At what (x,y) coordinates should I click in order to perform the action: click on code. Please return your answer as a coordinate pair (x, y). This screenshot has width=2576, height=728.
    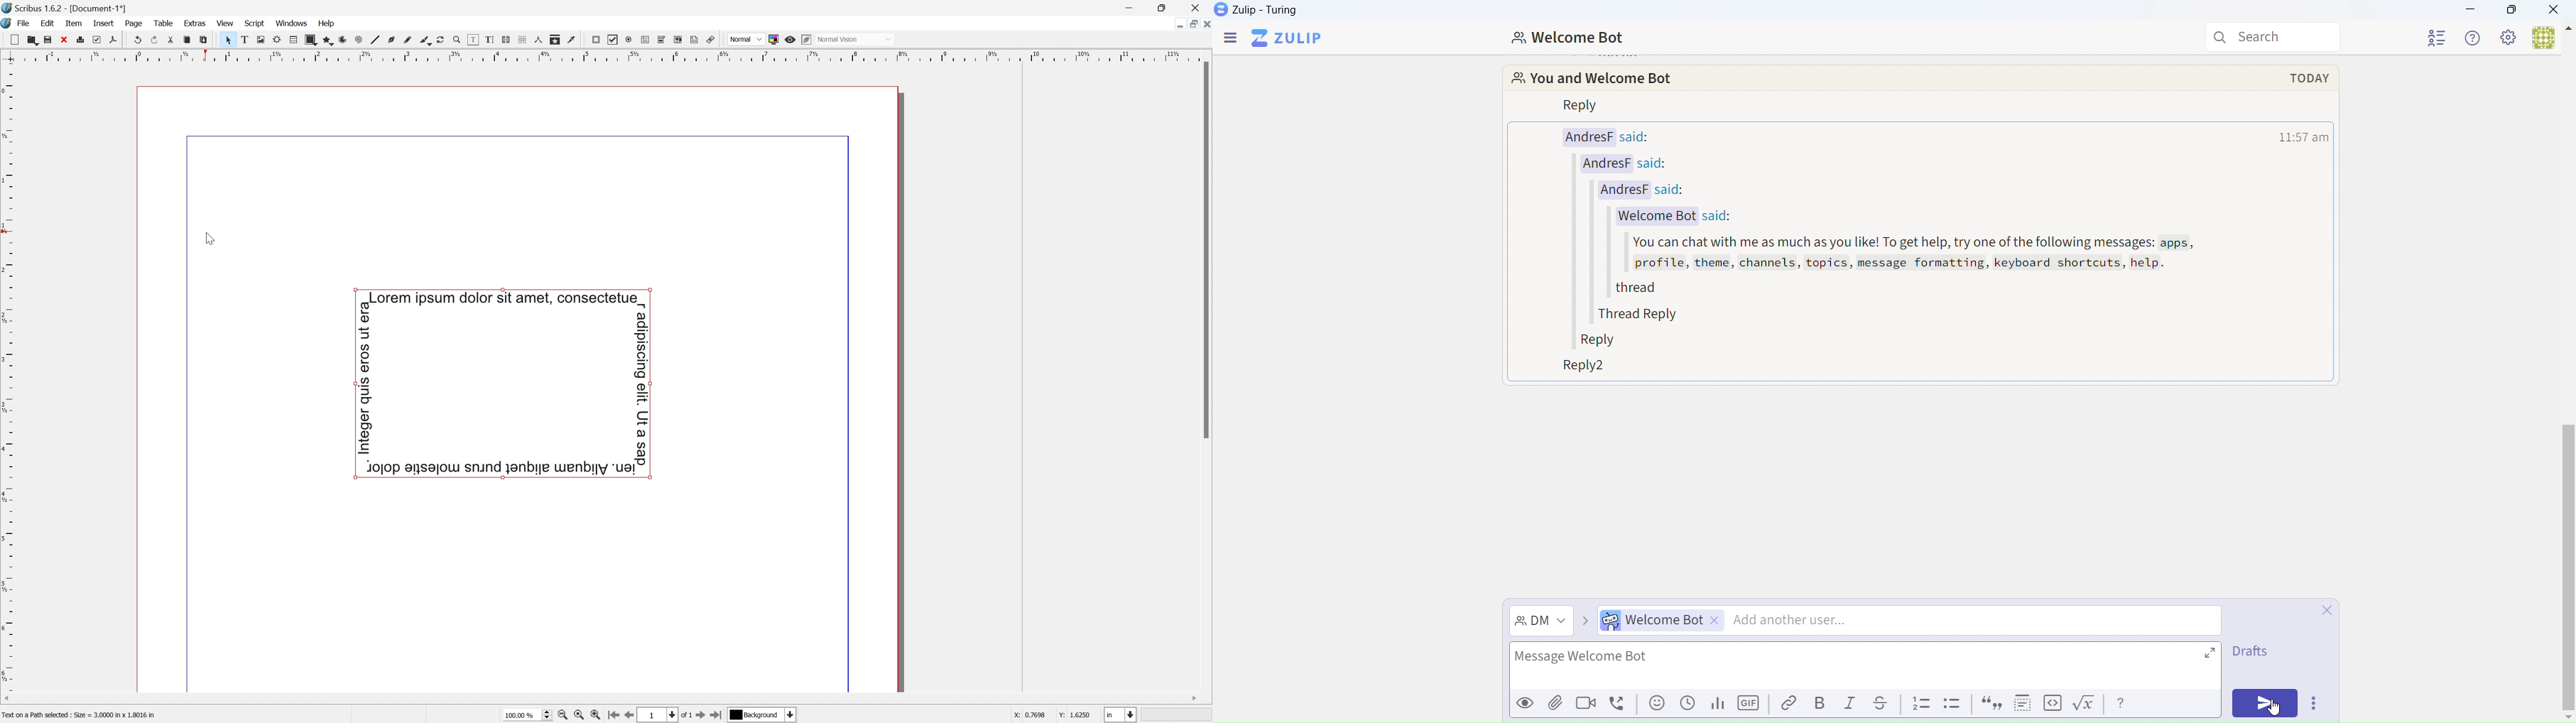
    Looking at the image, I should click on (2053, 705).